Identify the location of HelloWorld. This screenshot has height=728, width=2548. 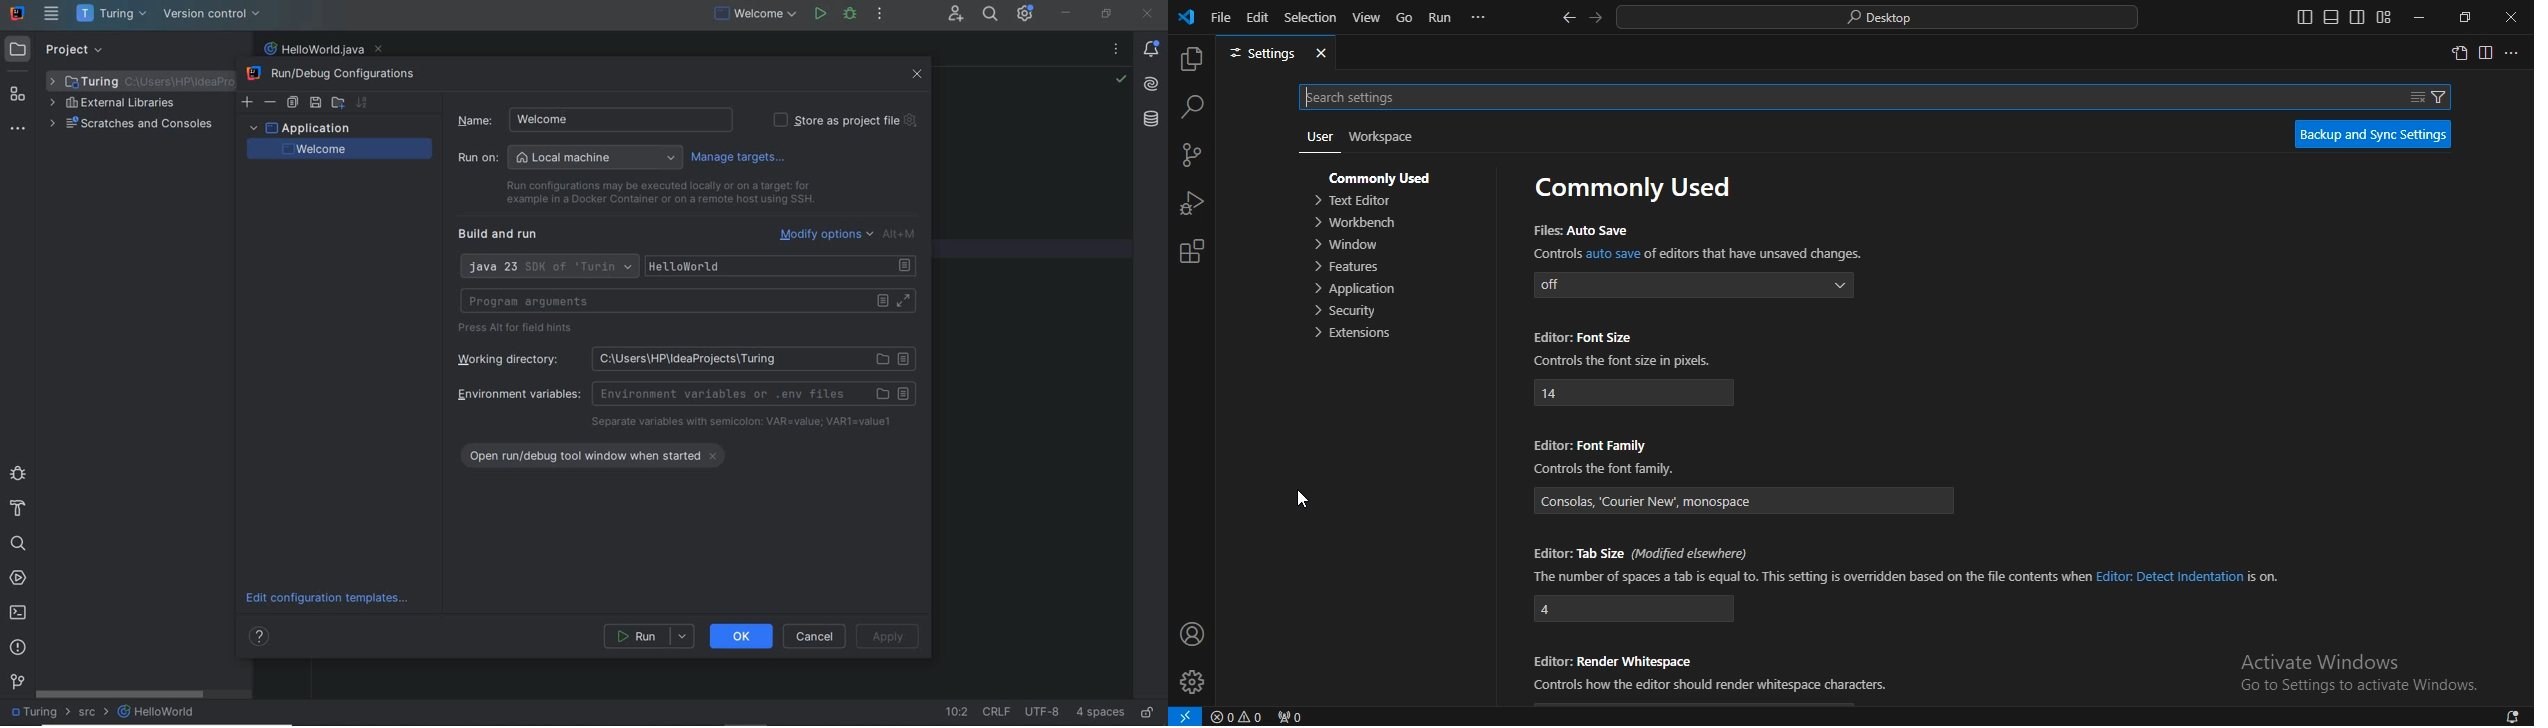
(784, 266).